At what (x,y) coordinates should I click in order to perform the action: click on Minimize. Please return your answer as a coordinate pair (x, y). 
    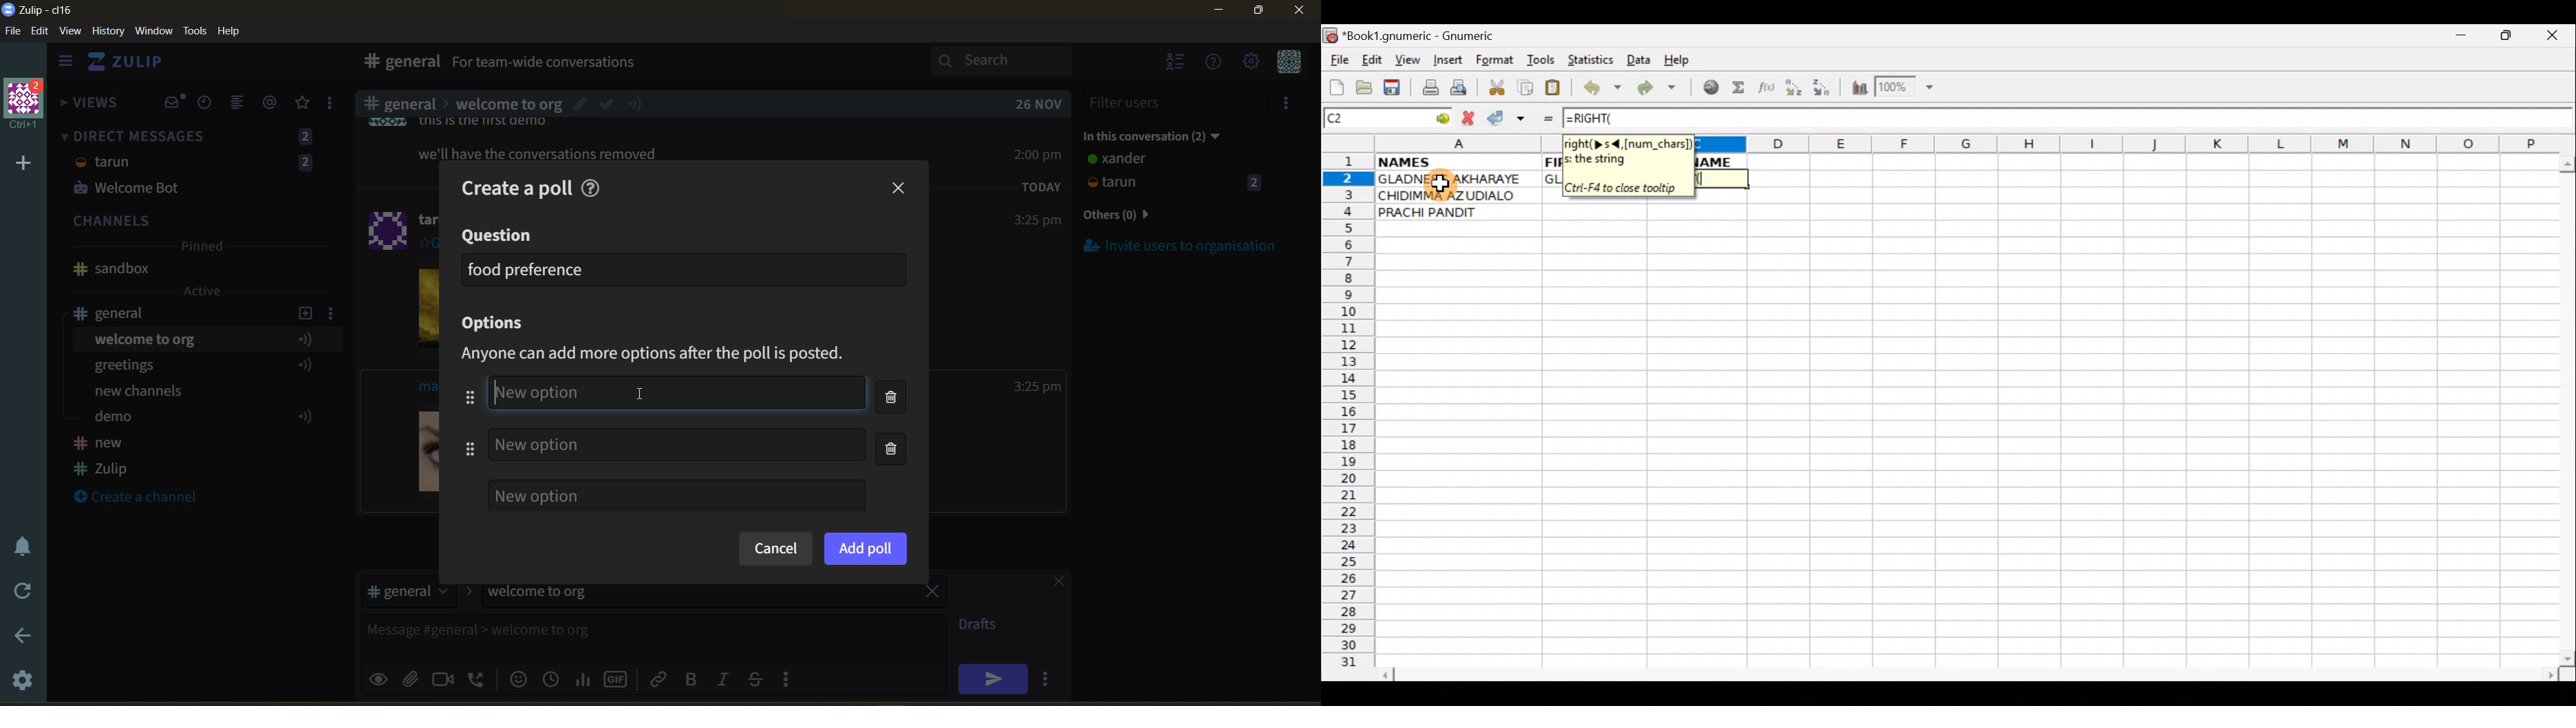
    Looking at the image, I should click on (2458, 39).